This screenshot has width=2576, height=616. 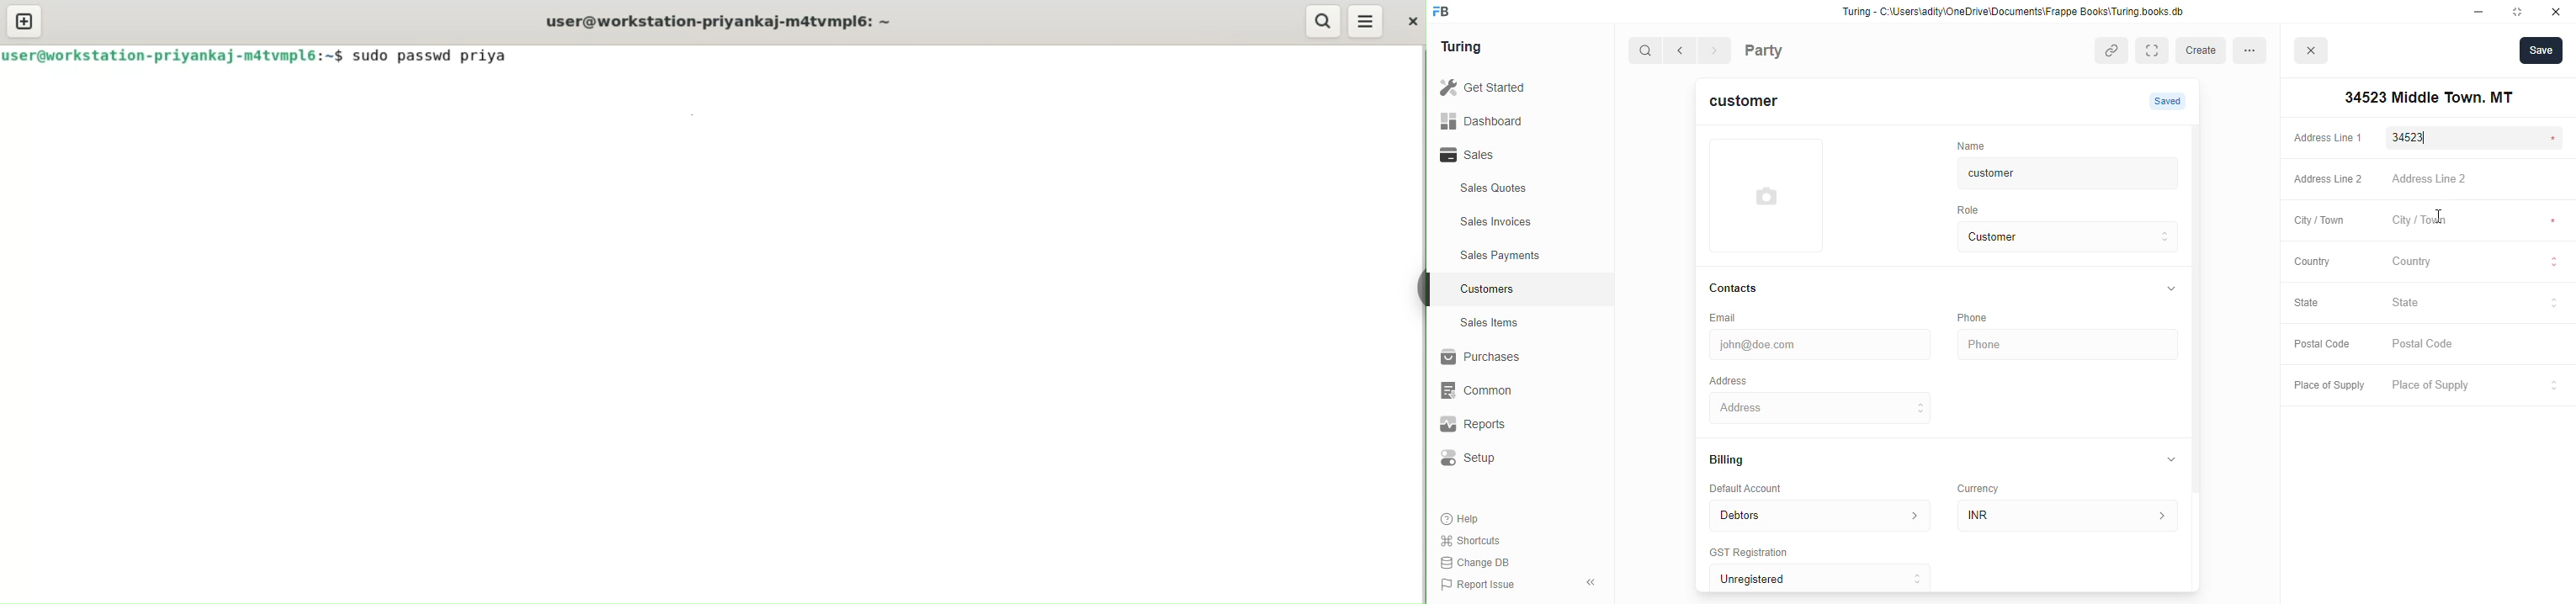 I want to click on Place of Supply, so click(x=2325, y=386).